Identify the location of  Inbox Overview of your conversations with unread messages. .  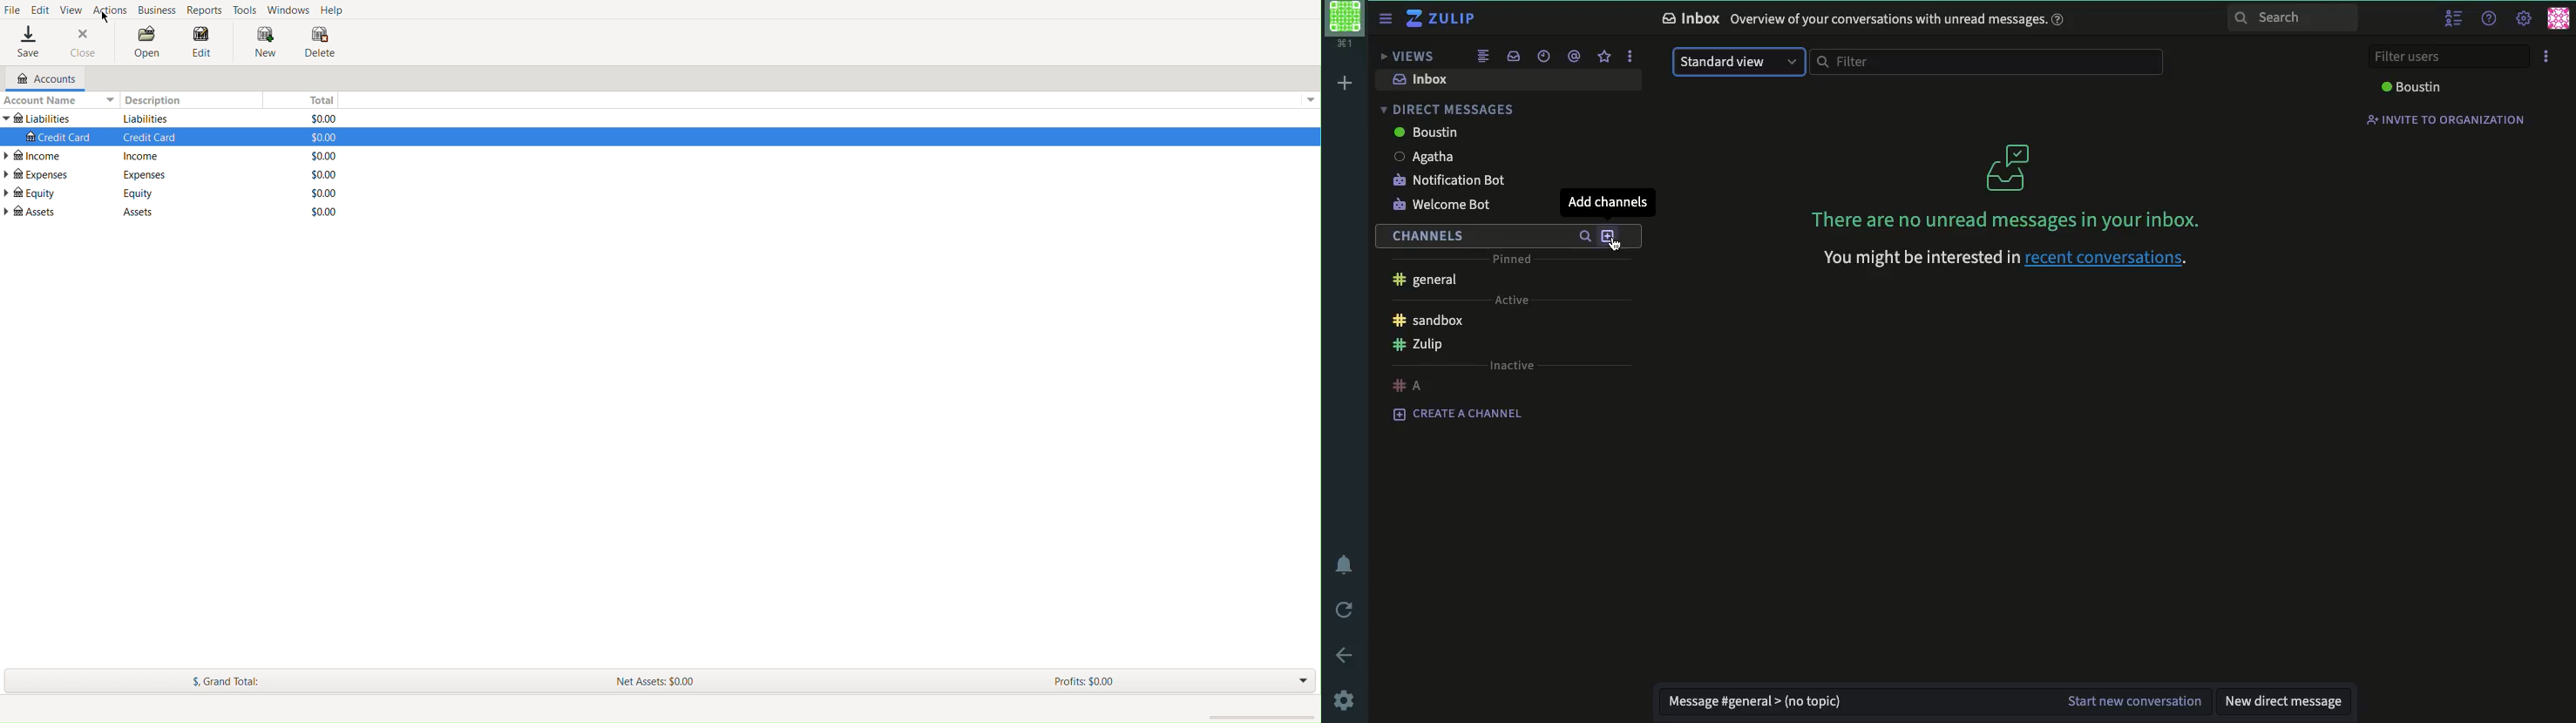
(1862, 21).